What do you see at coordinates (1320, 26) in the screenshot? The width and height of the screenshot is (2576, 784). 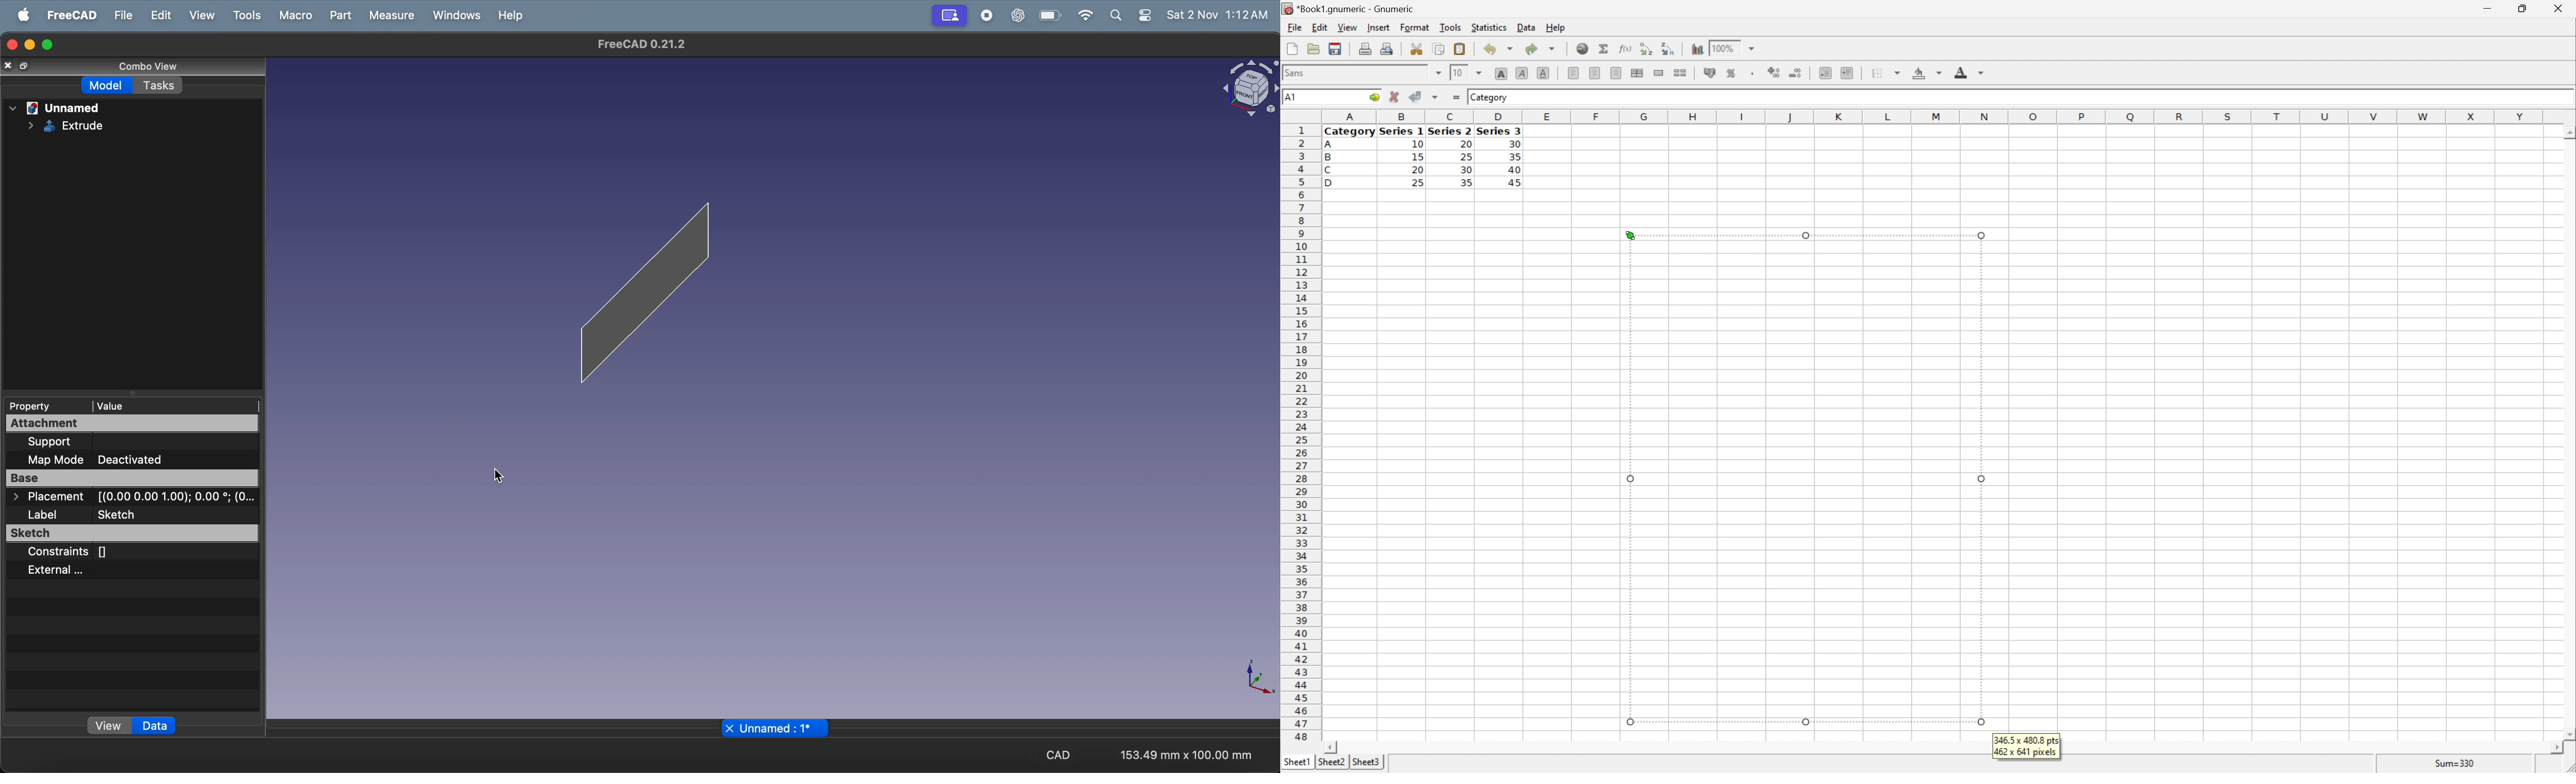 I see `Edit` at bounding box center [1320, 26].